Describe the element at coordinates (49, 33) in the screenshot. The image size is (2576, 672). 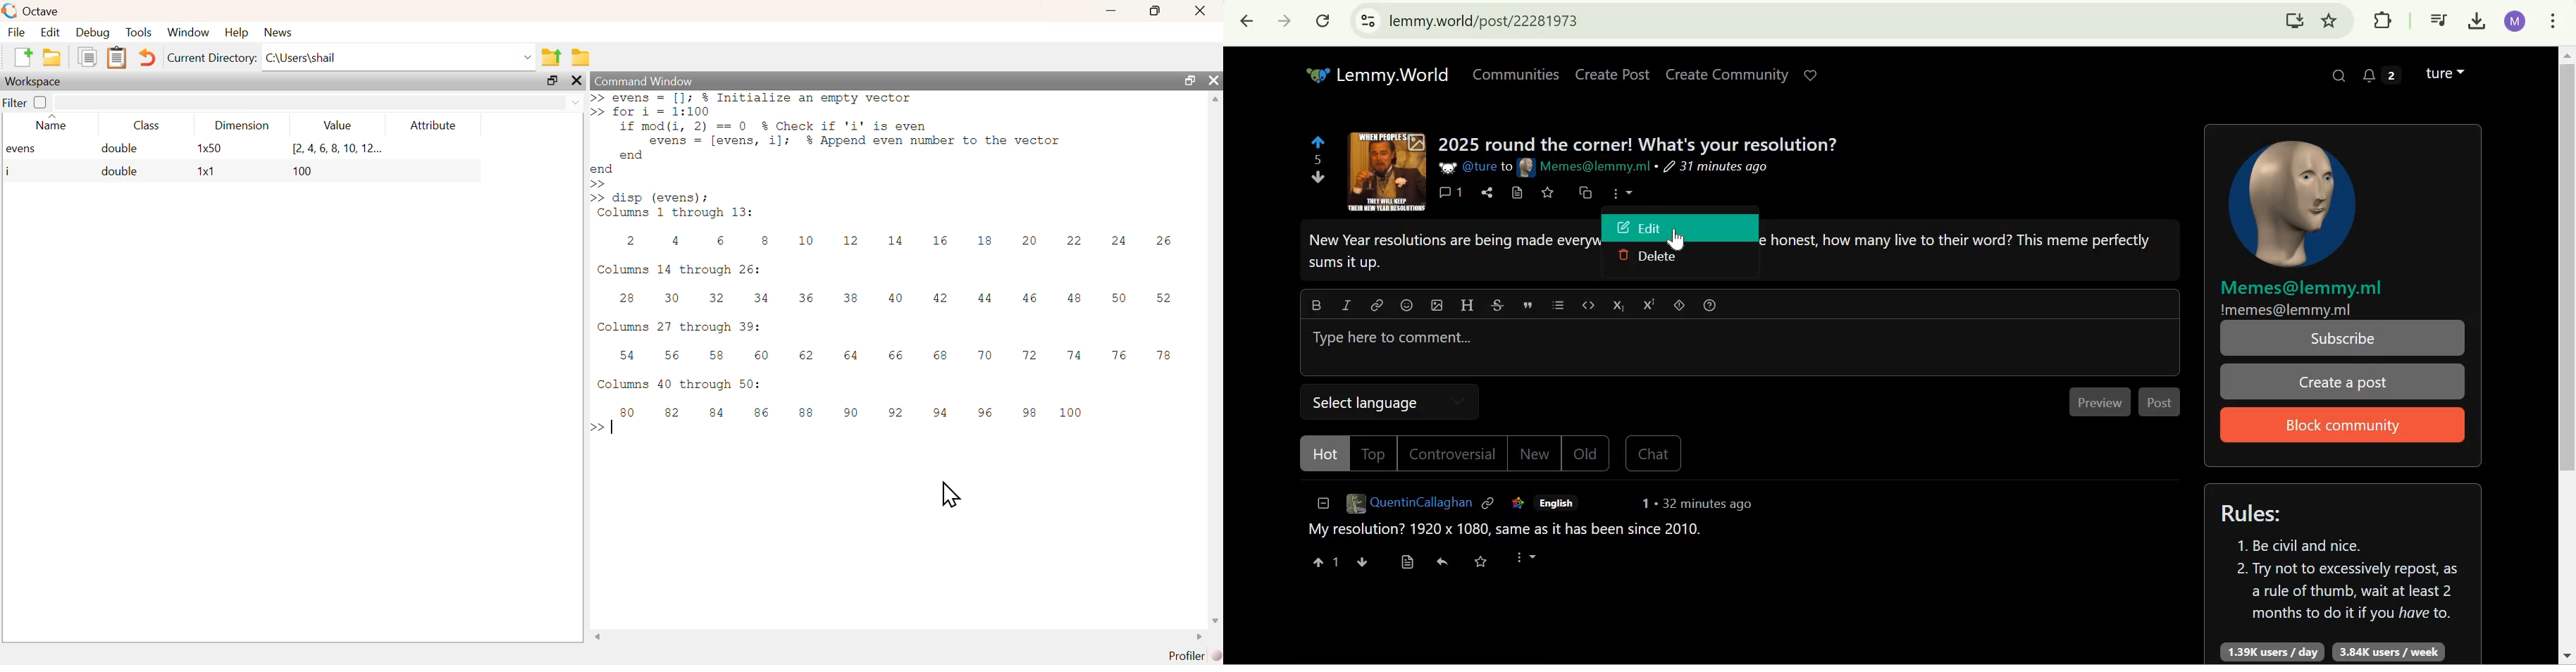
I see `edit` at that location.